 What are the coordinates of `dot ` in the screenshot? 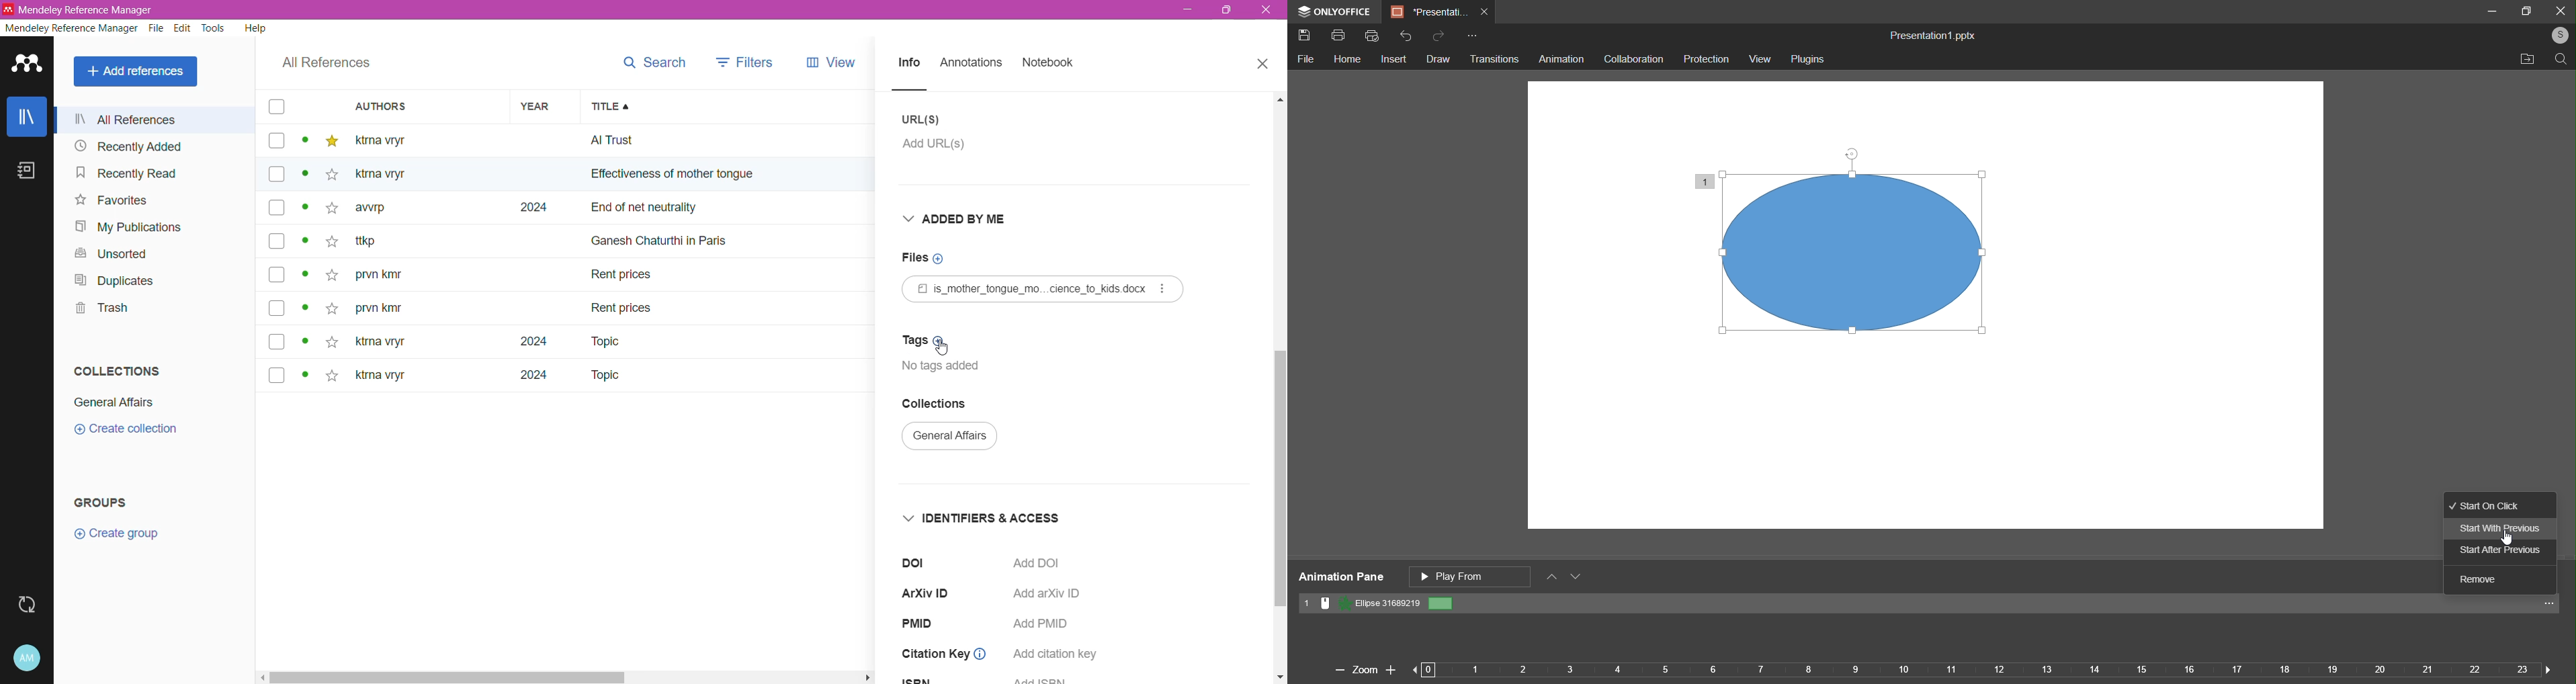 It's located at (304, 312).